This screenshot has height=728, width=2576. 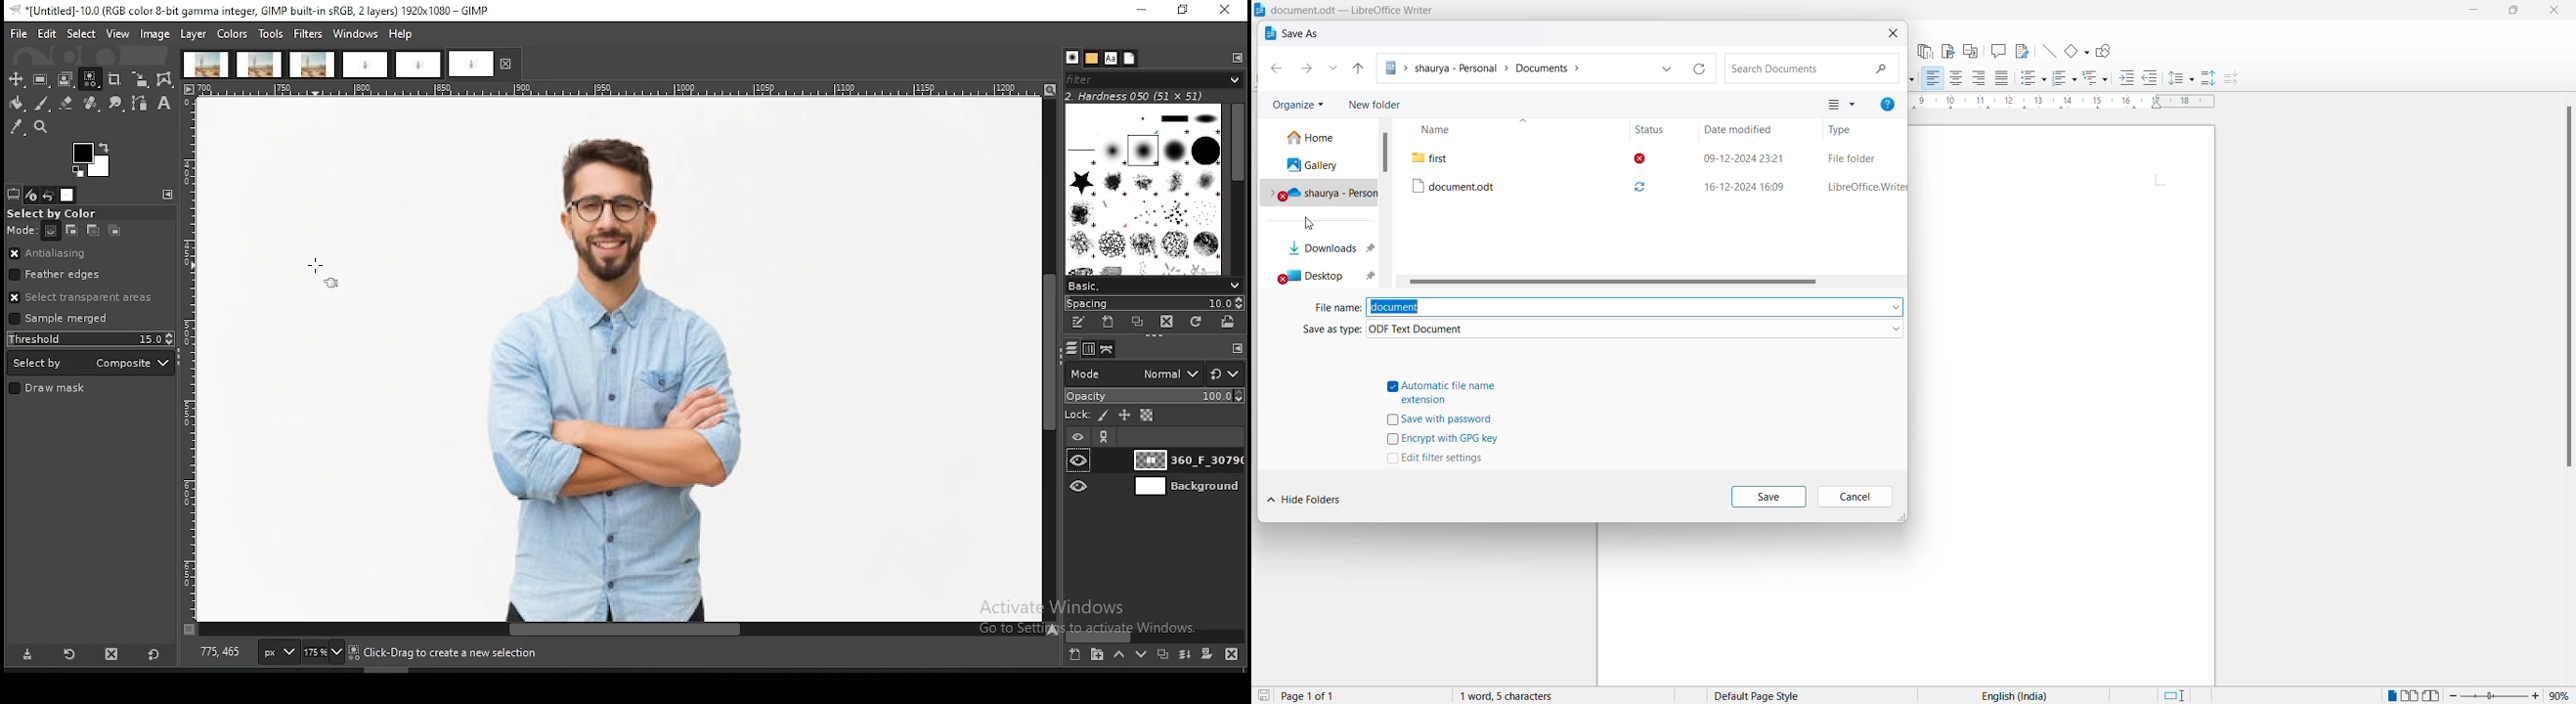 I want to click on delete layer, so click(x=1235, y=656).